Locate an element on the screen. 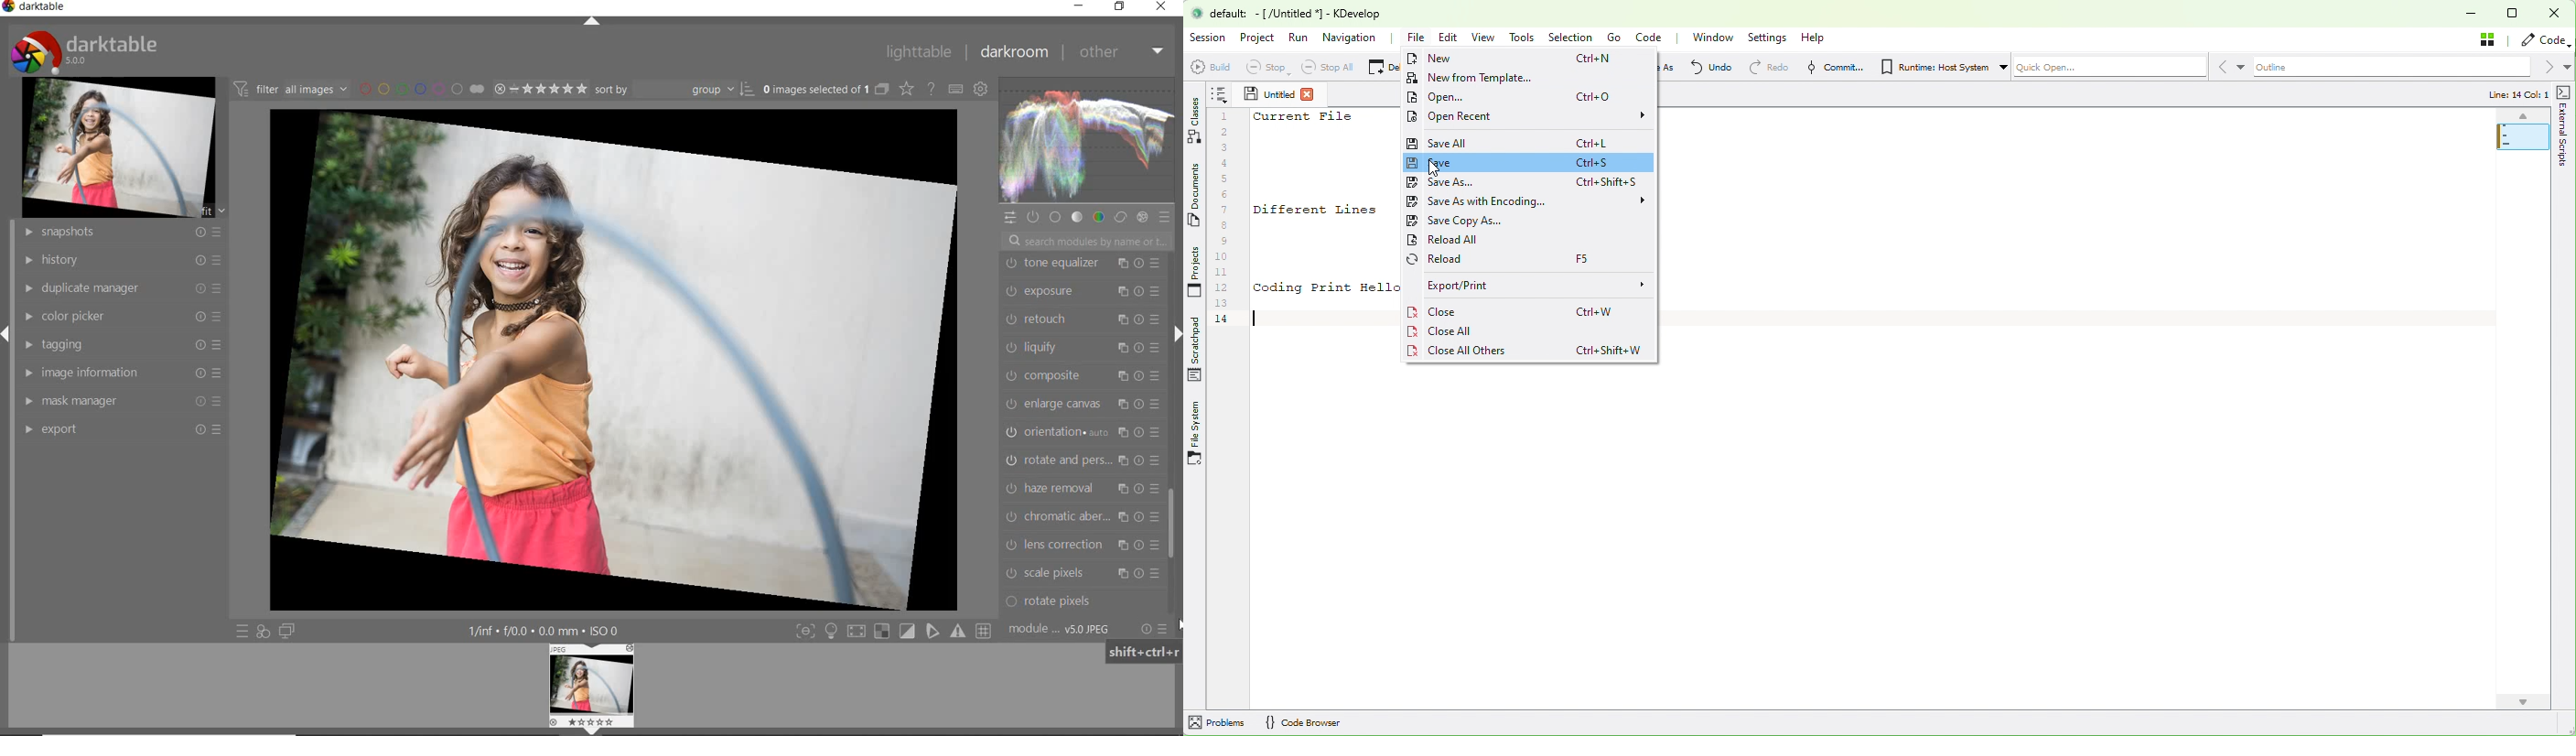  shift+ctrl+r is located at coordinates (1142, 651).